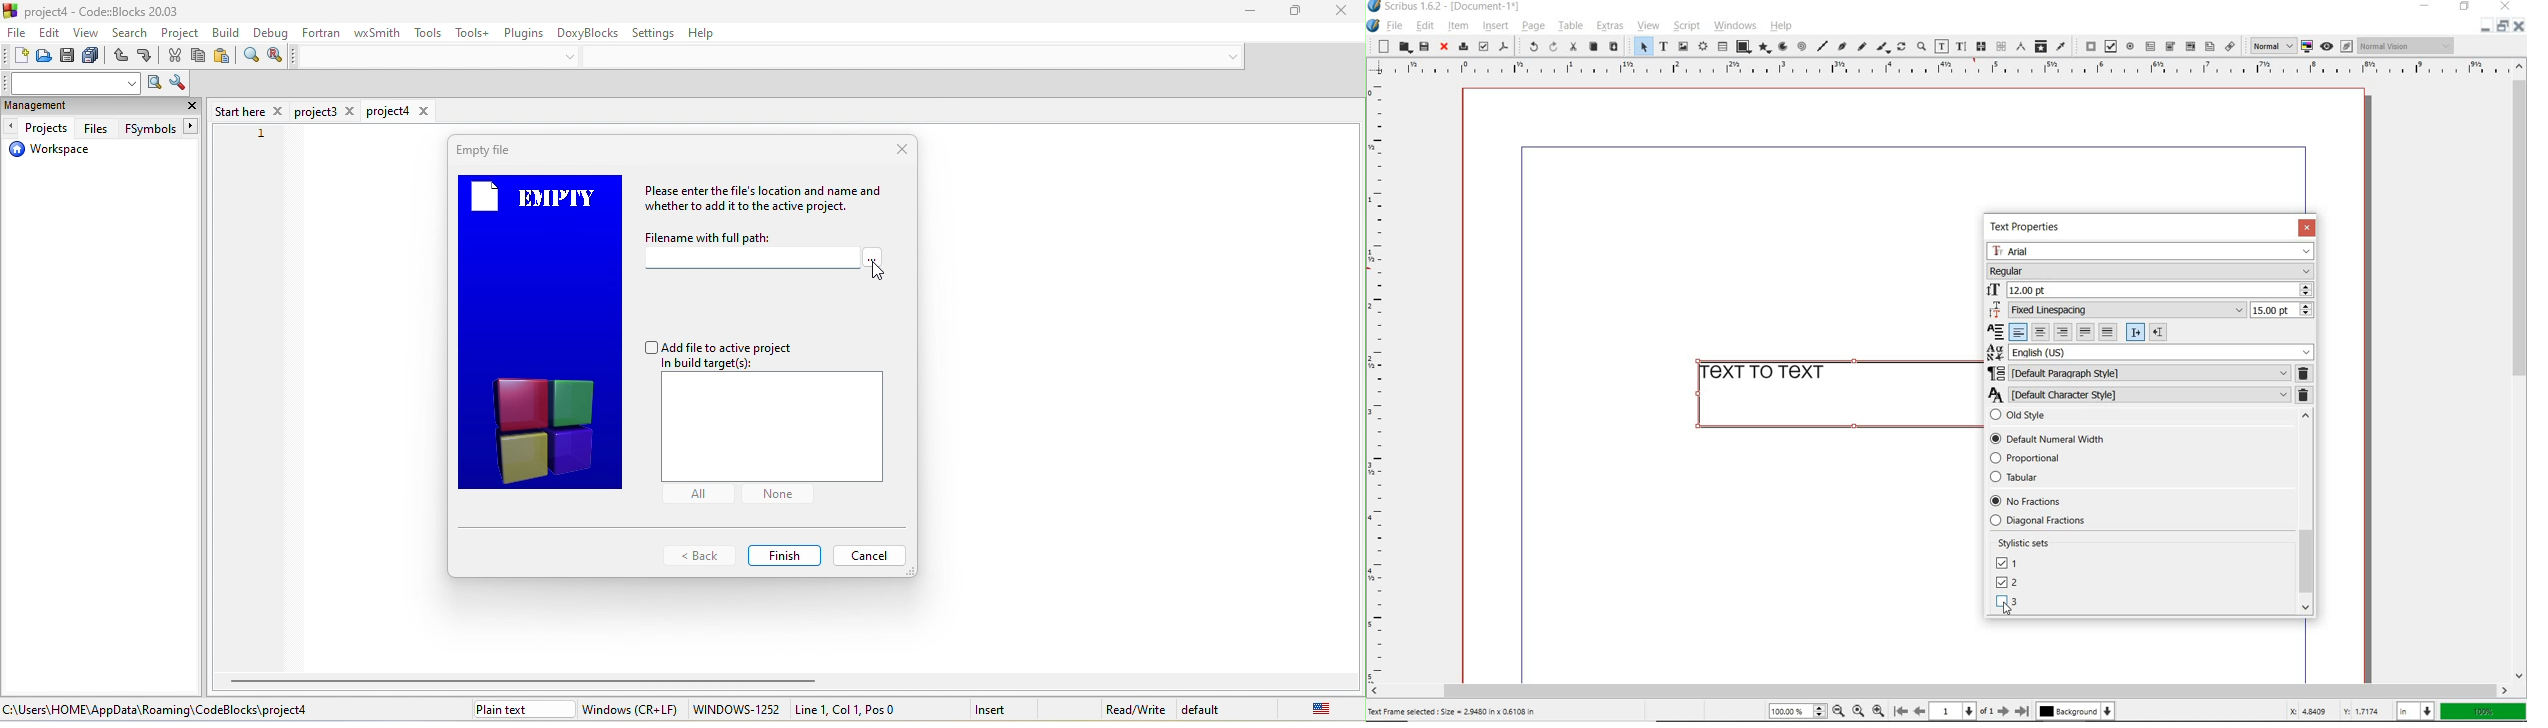 The width and height of the screenshot is (2548, 728). I want to click on table, so click(1570, 27).